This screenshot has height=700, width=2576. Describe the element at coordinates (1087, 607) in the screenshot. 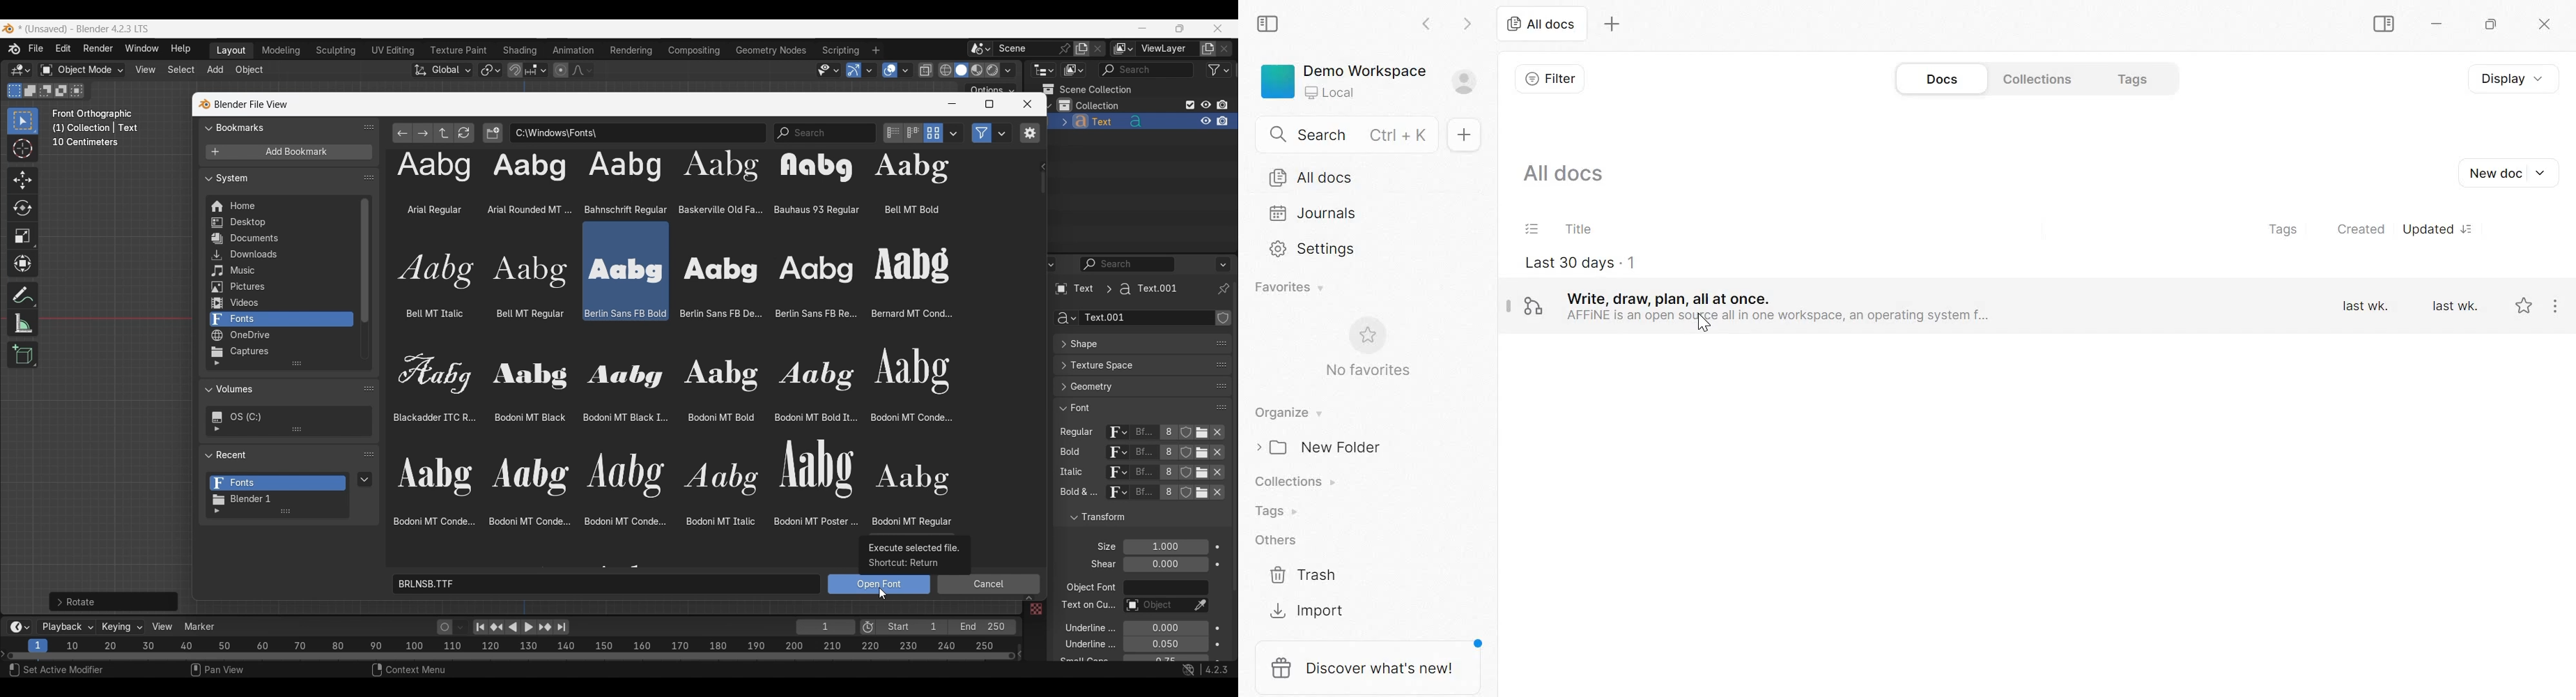

I see `` at that location.